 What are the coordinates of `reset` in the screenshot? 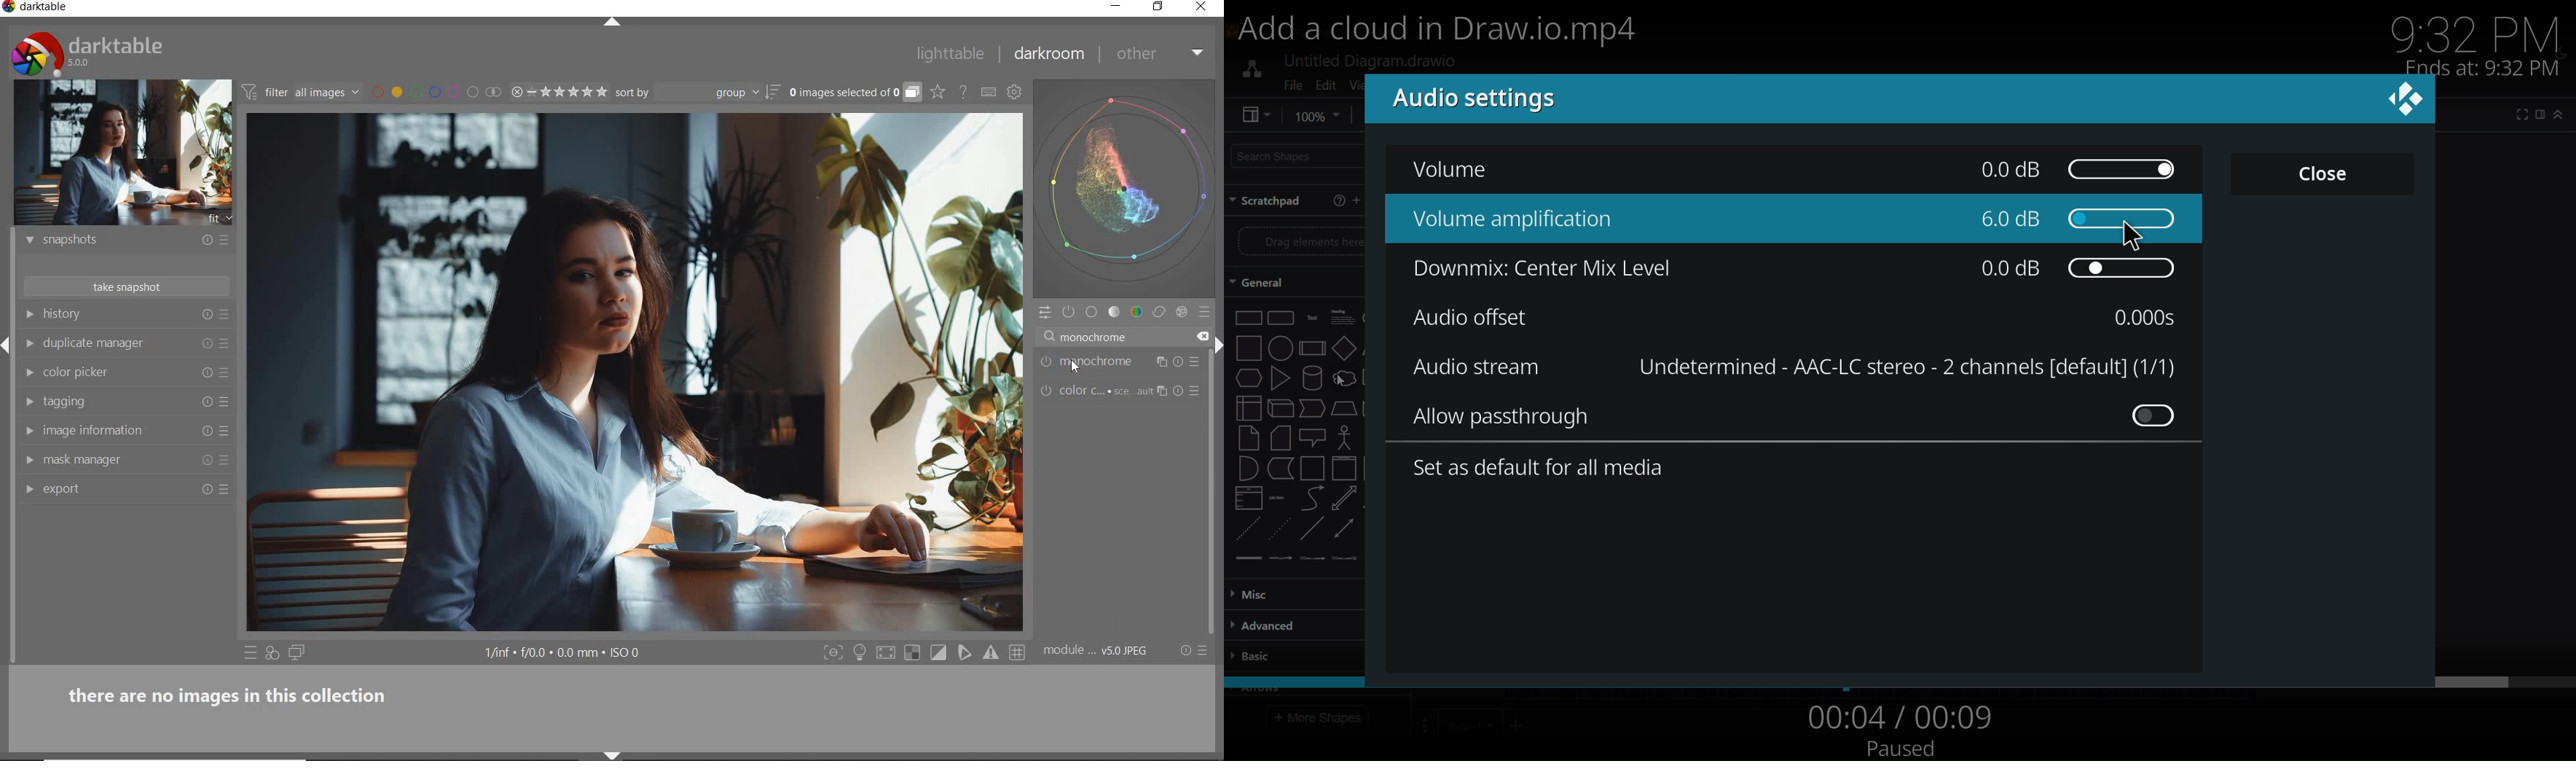 It's located at (207, 371).